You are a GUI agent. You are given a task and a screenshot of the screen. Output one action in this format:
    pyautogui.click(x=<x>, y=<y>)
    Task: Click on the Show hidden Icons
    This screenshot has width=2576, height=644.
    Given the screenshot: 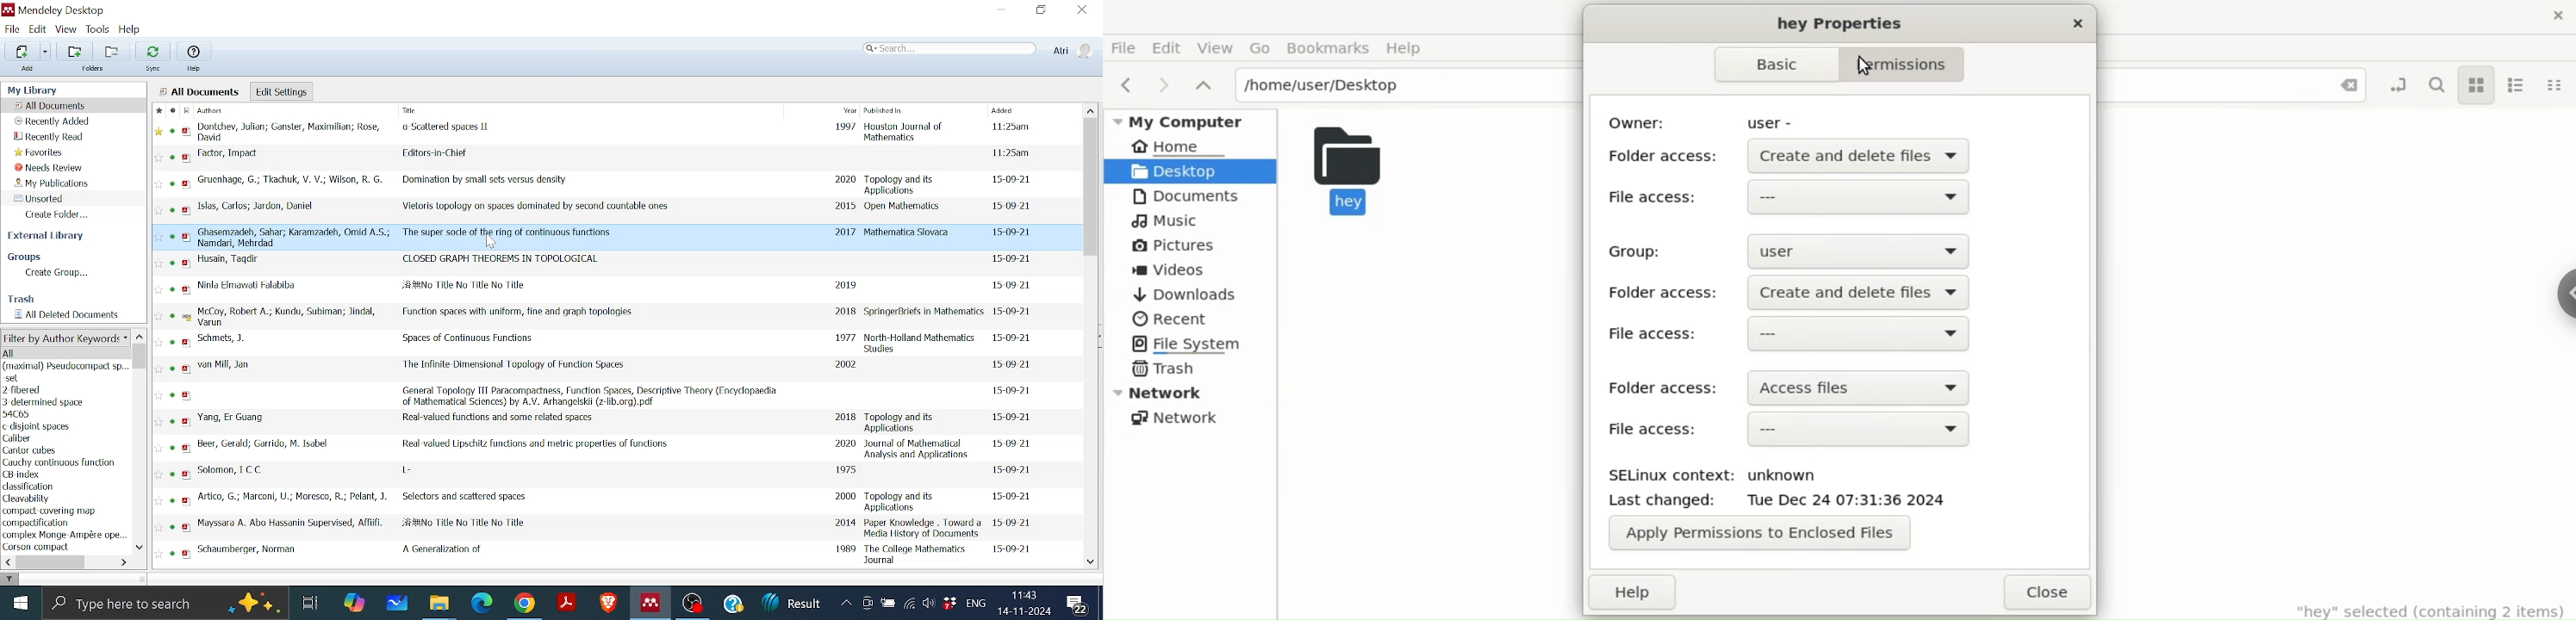 What is the action you would take?
    pyautogui.click(x=848, y=605)
    